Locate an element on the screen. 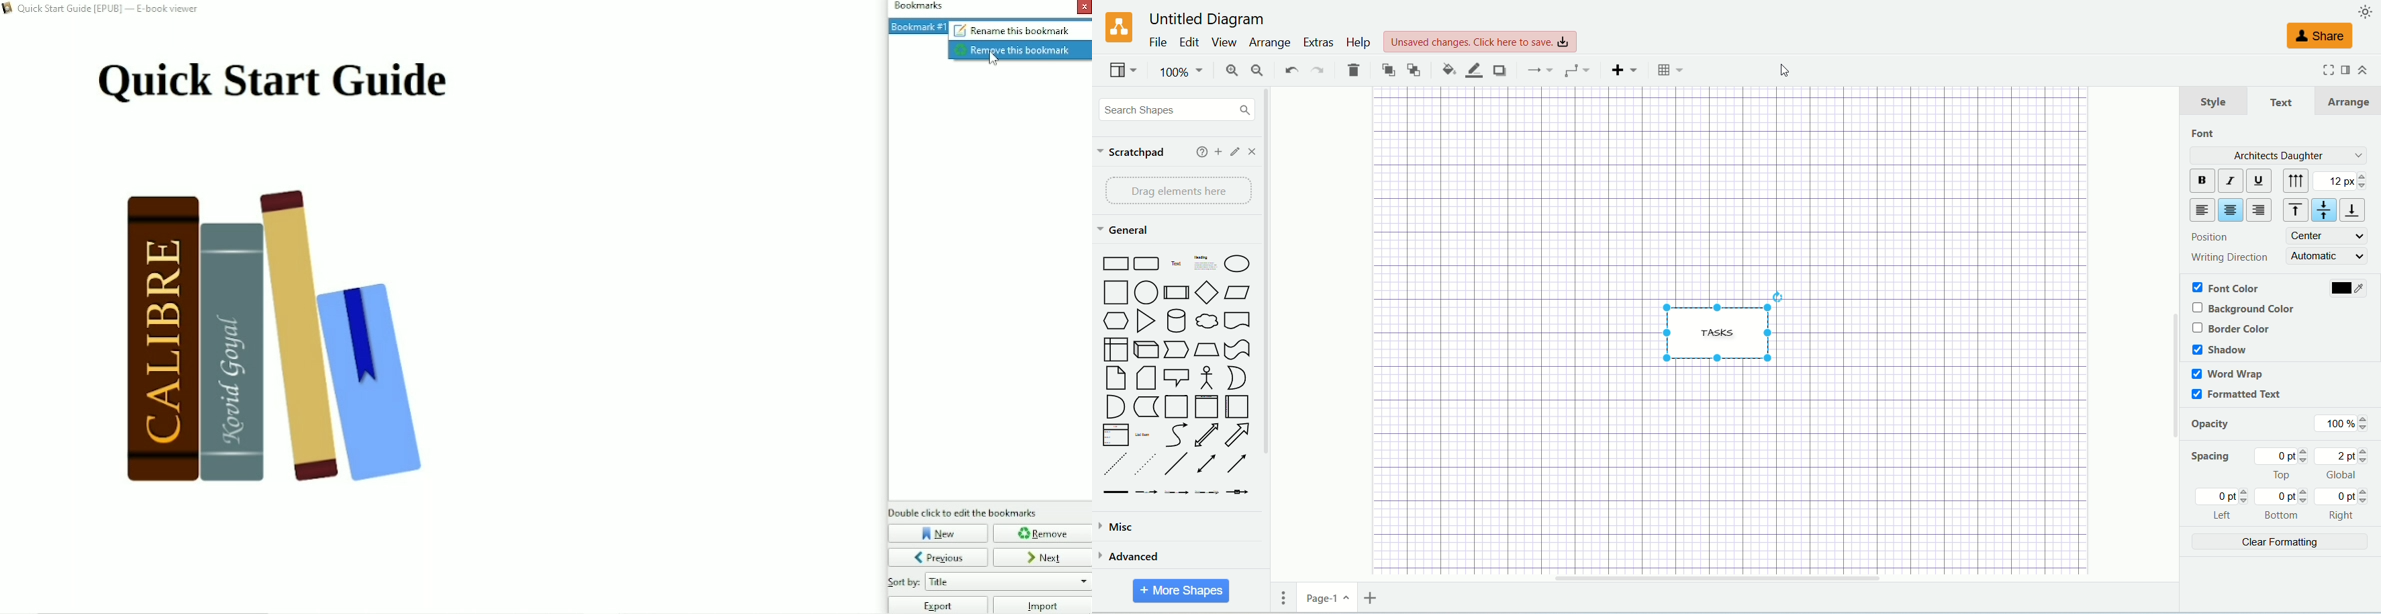 The height and width of the screenshot is (616, 2408). line color is located at coordinates (1470, 69).